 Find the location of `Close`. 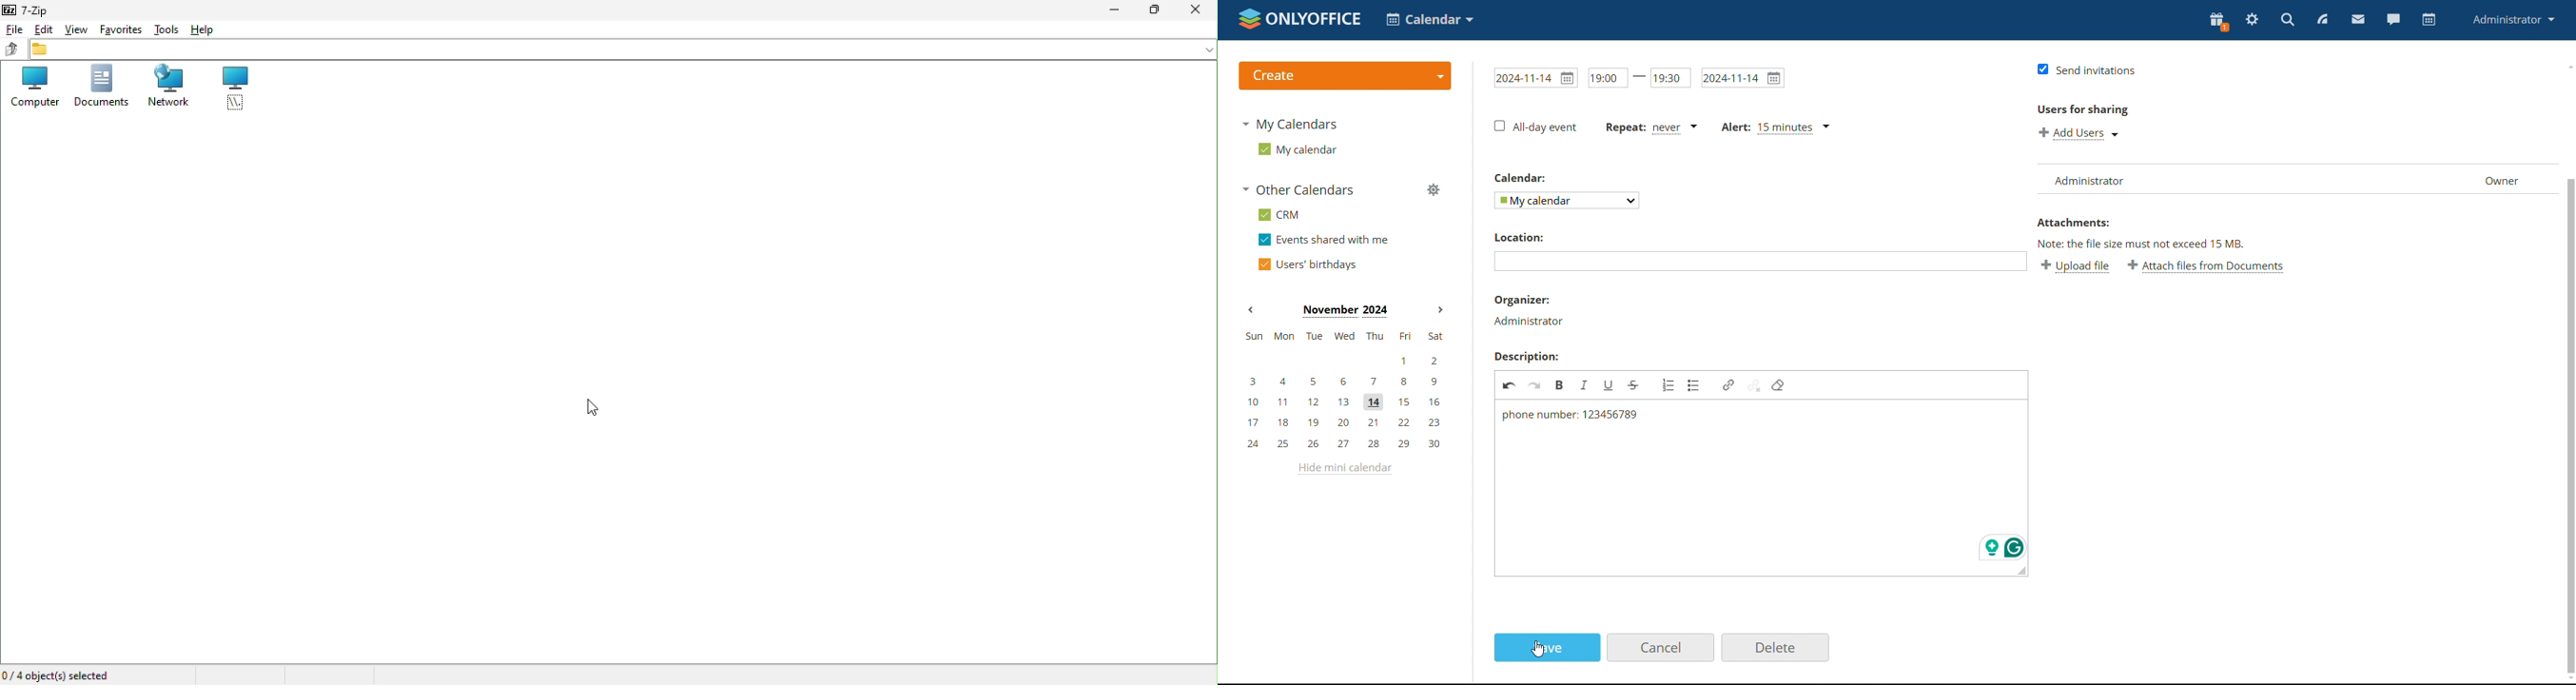

Close is located at coordinates (1199, 10).